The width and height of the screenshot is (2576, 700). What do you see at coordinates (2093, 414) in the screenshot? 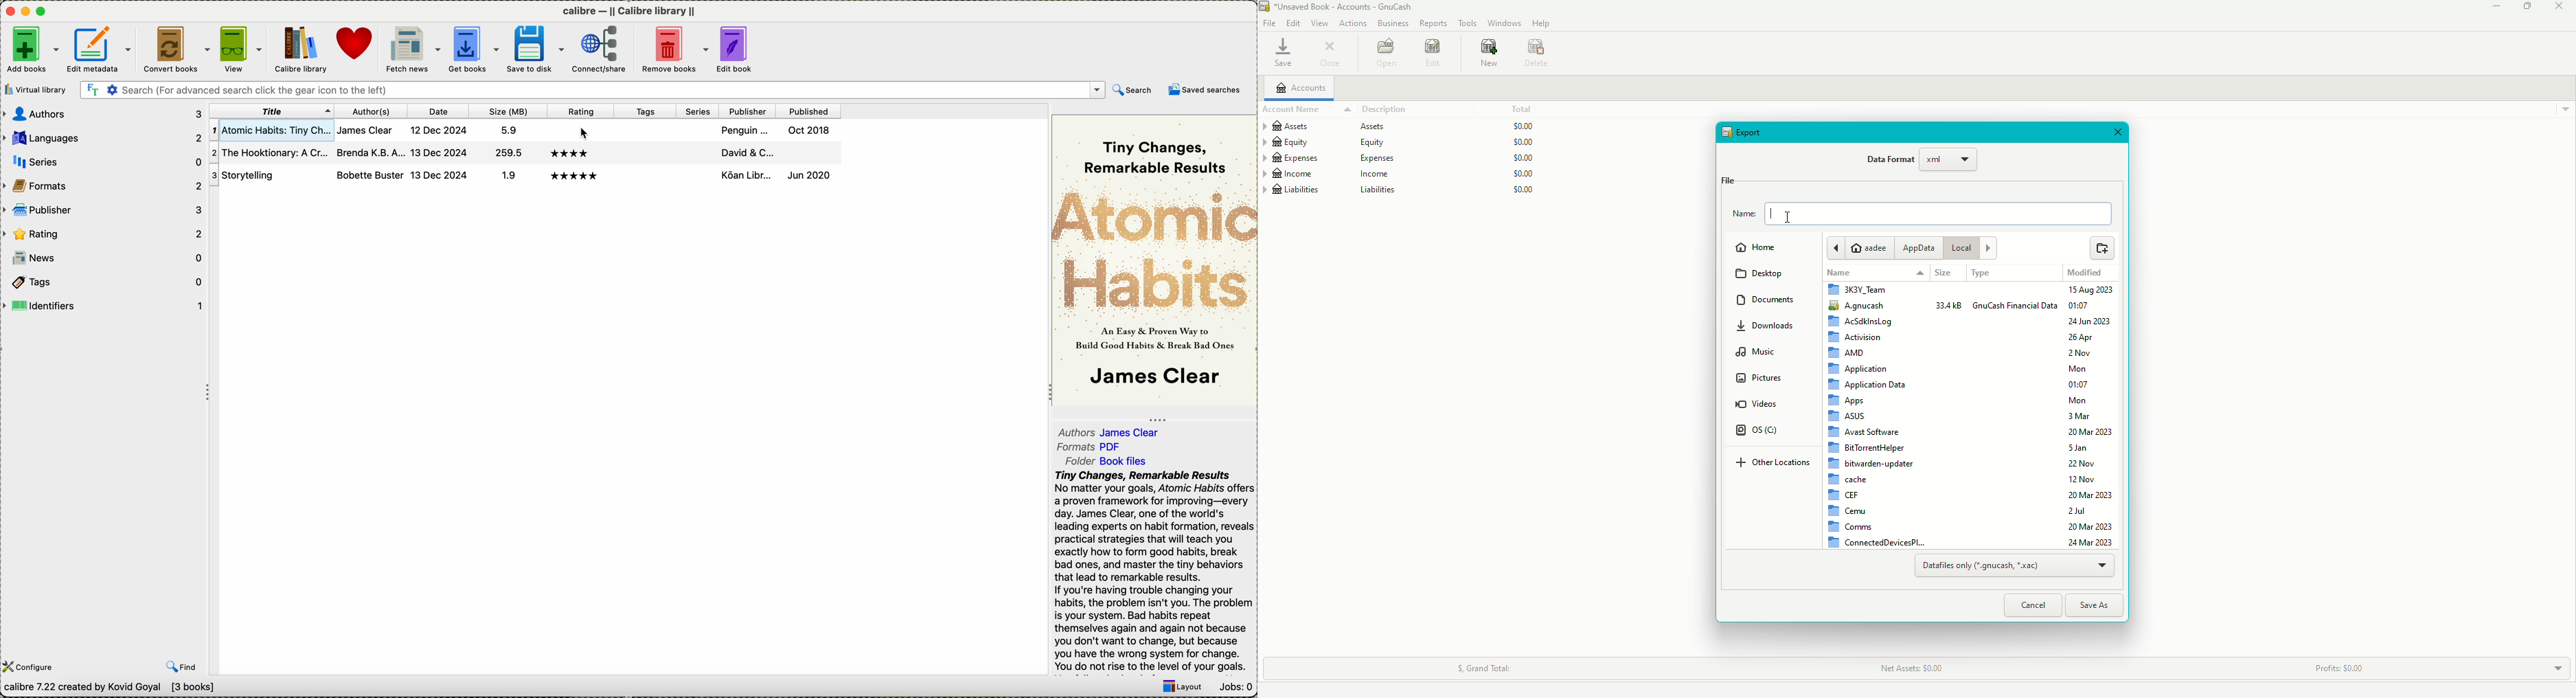
I see `Dates` at bounding box center [2093, 414].